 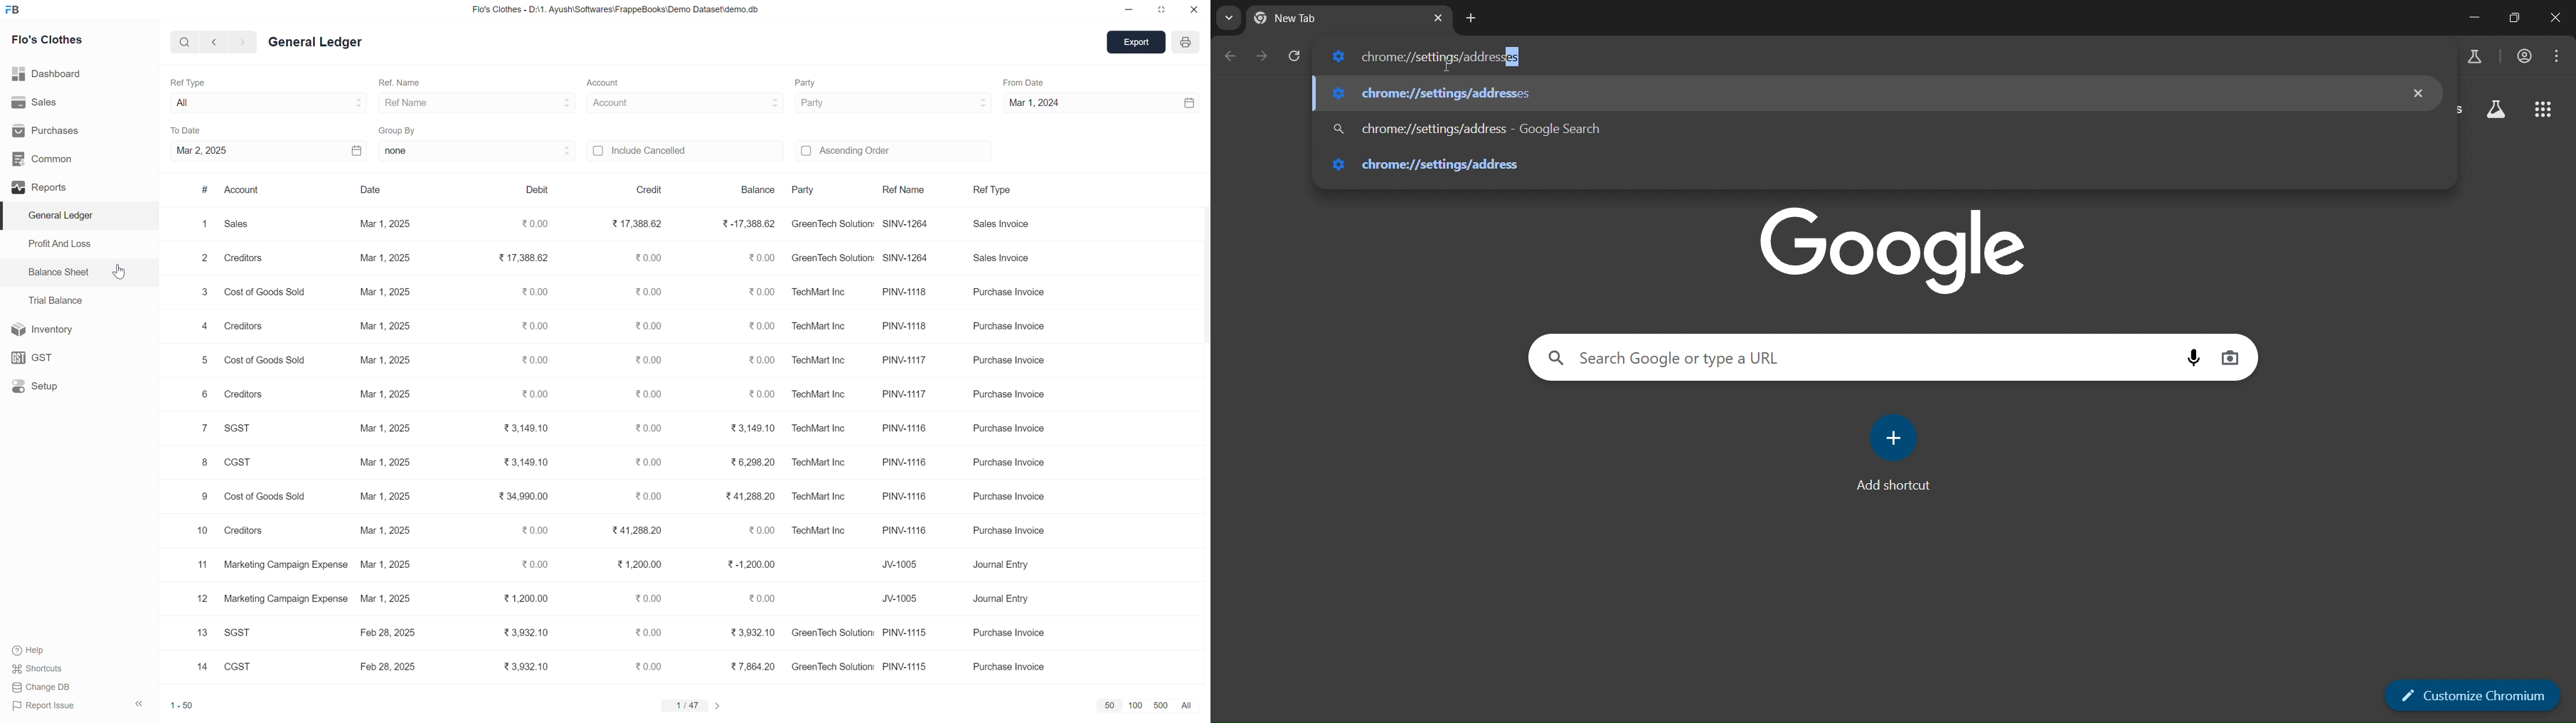 What do you see at coordinates (39, 386) in the screenshot?
I see `Setup` at bounding box center [39, 386].